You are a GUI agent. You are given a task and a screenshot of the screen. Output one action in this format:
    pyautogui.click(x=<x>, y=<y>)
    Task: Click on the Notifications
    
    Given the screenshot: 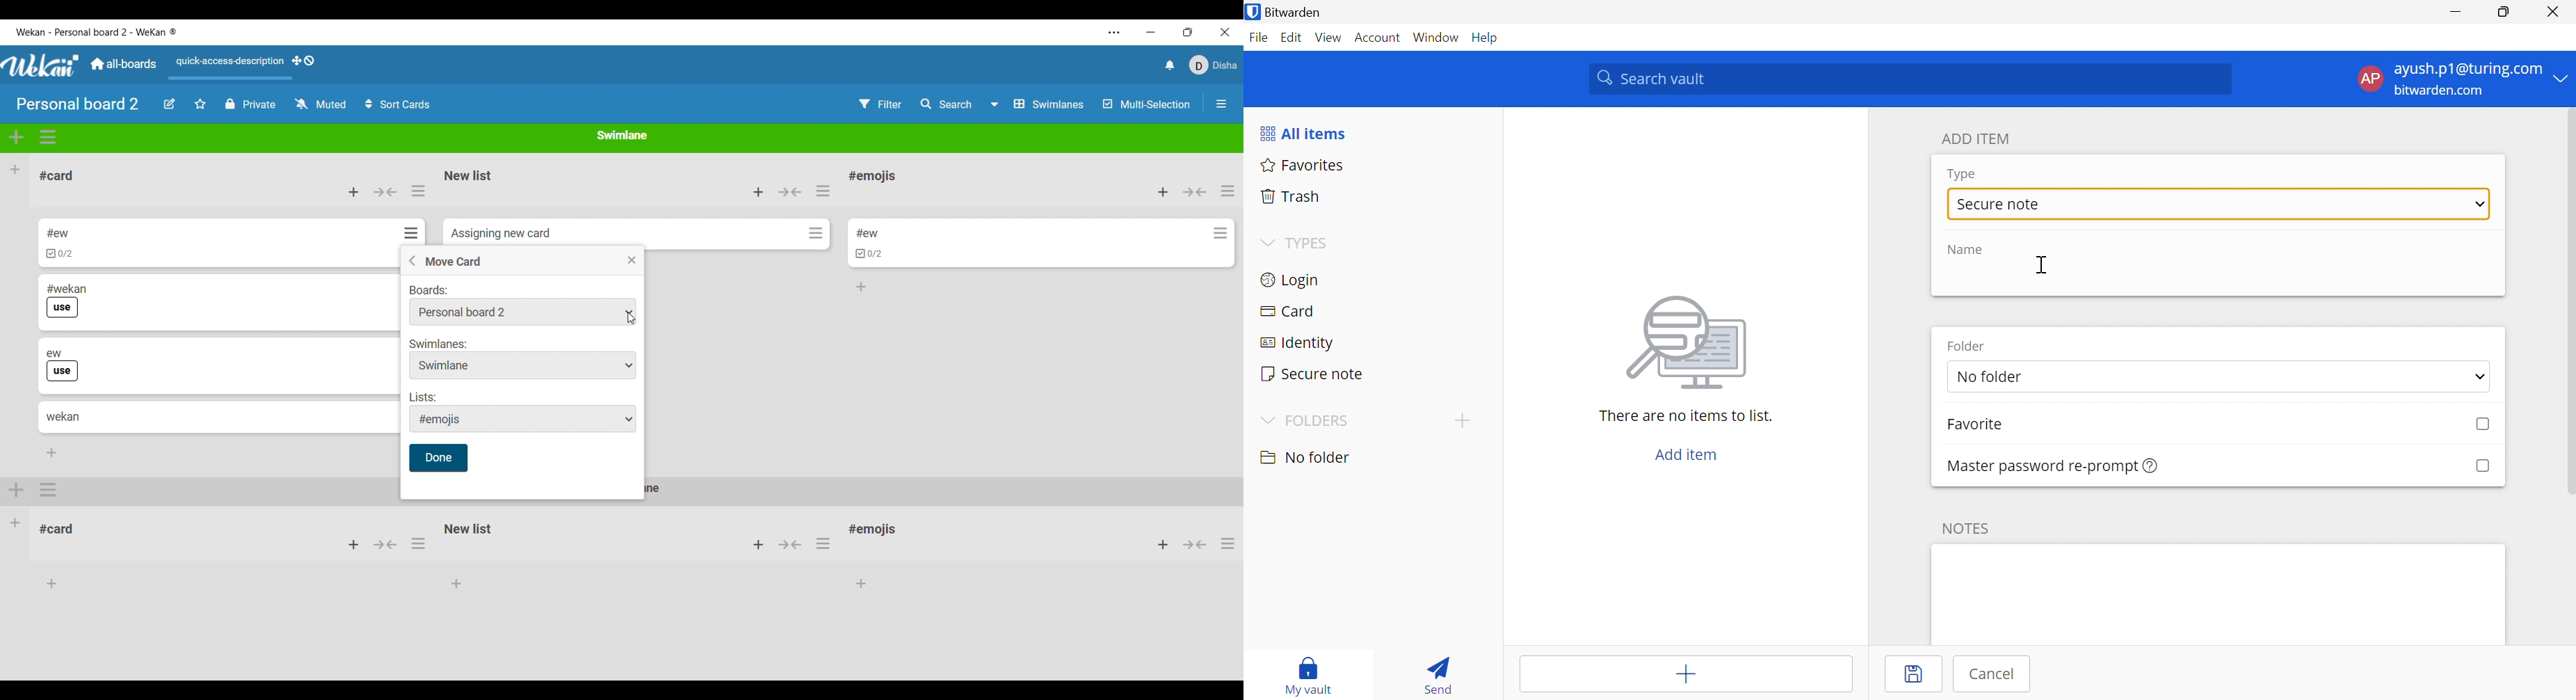 What is the action you would take?
    pyautogui.click(x=1171, y=65)
    